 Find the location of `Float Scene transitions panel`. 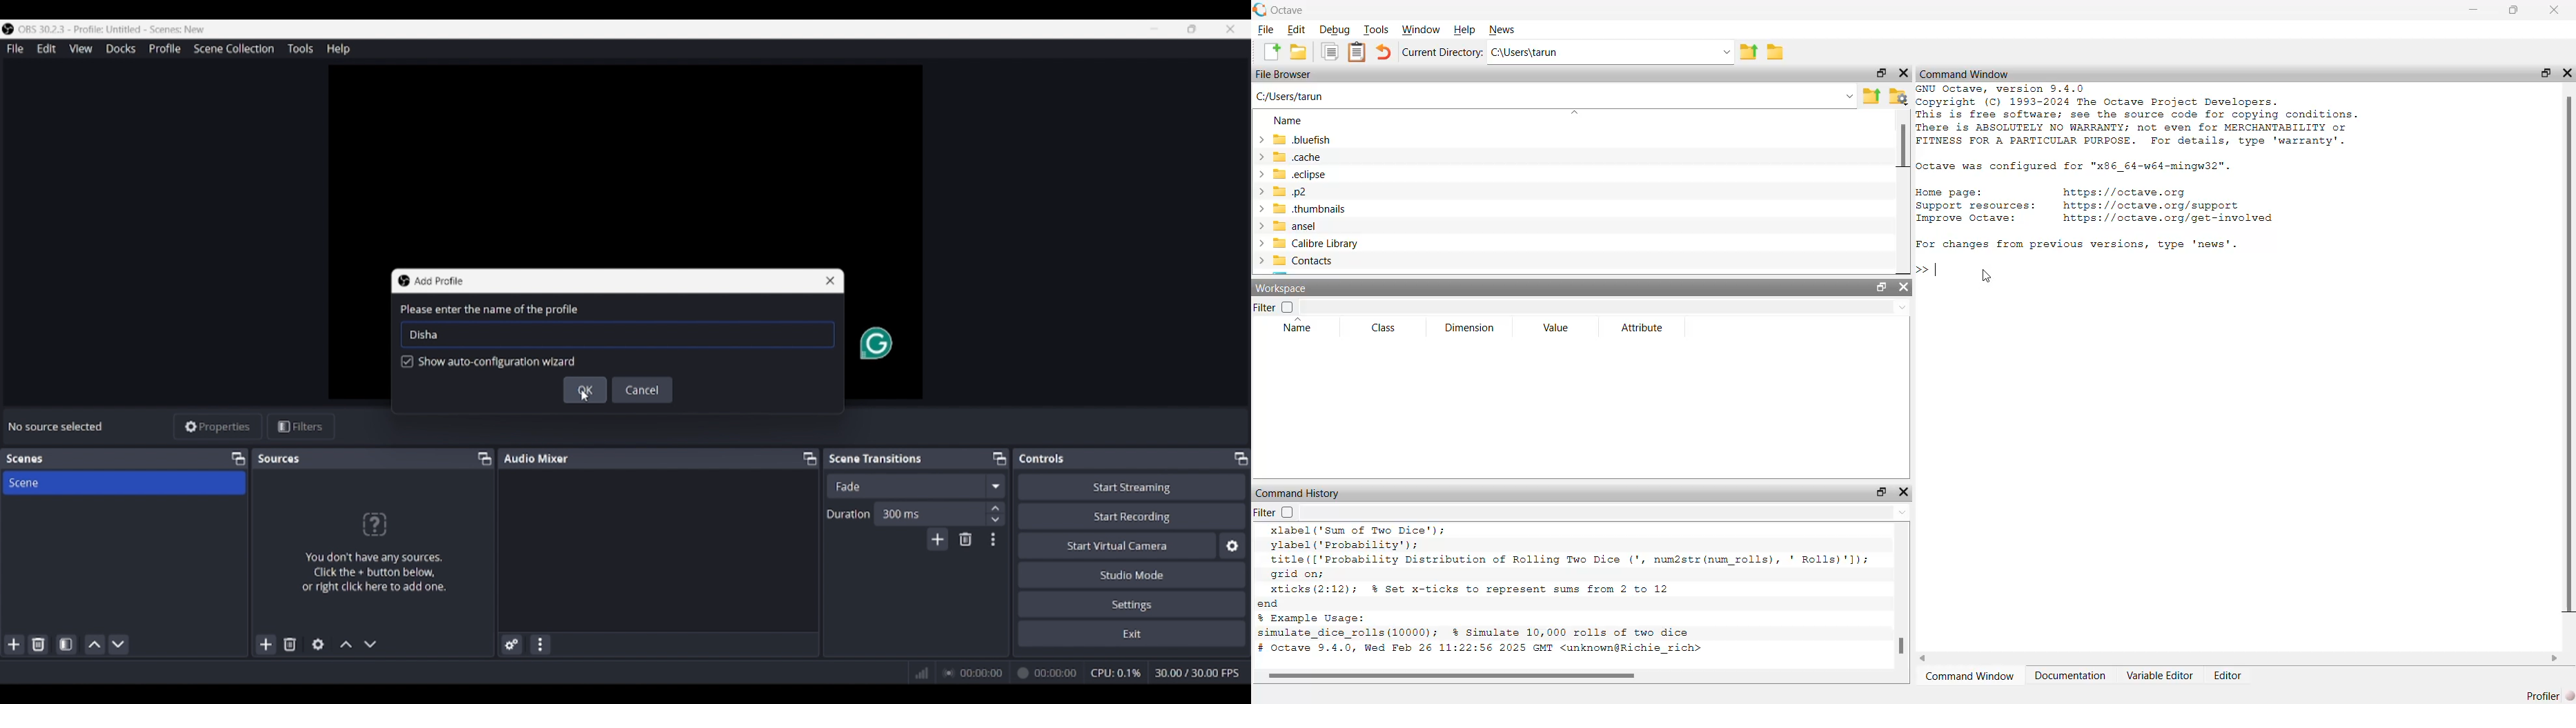

Float Scene transitions panel is located at coordinates (1000, 458).